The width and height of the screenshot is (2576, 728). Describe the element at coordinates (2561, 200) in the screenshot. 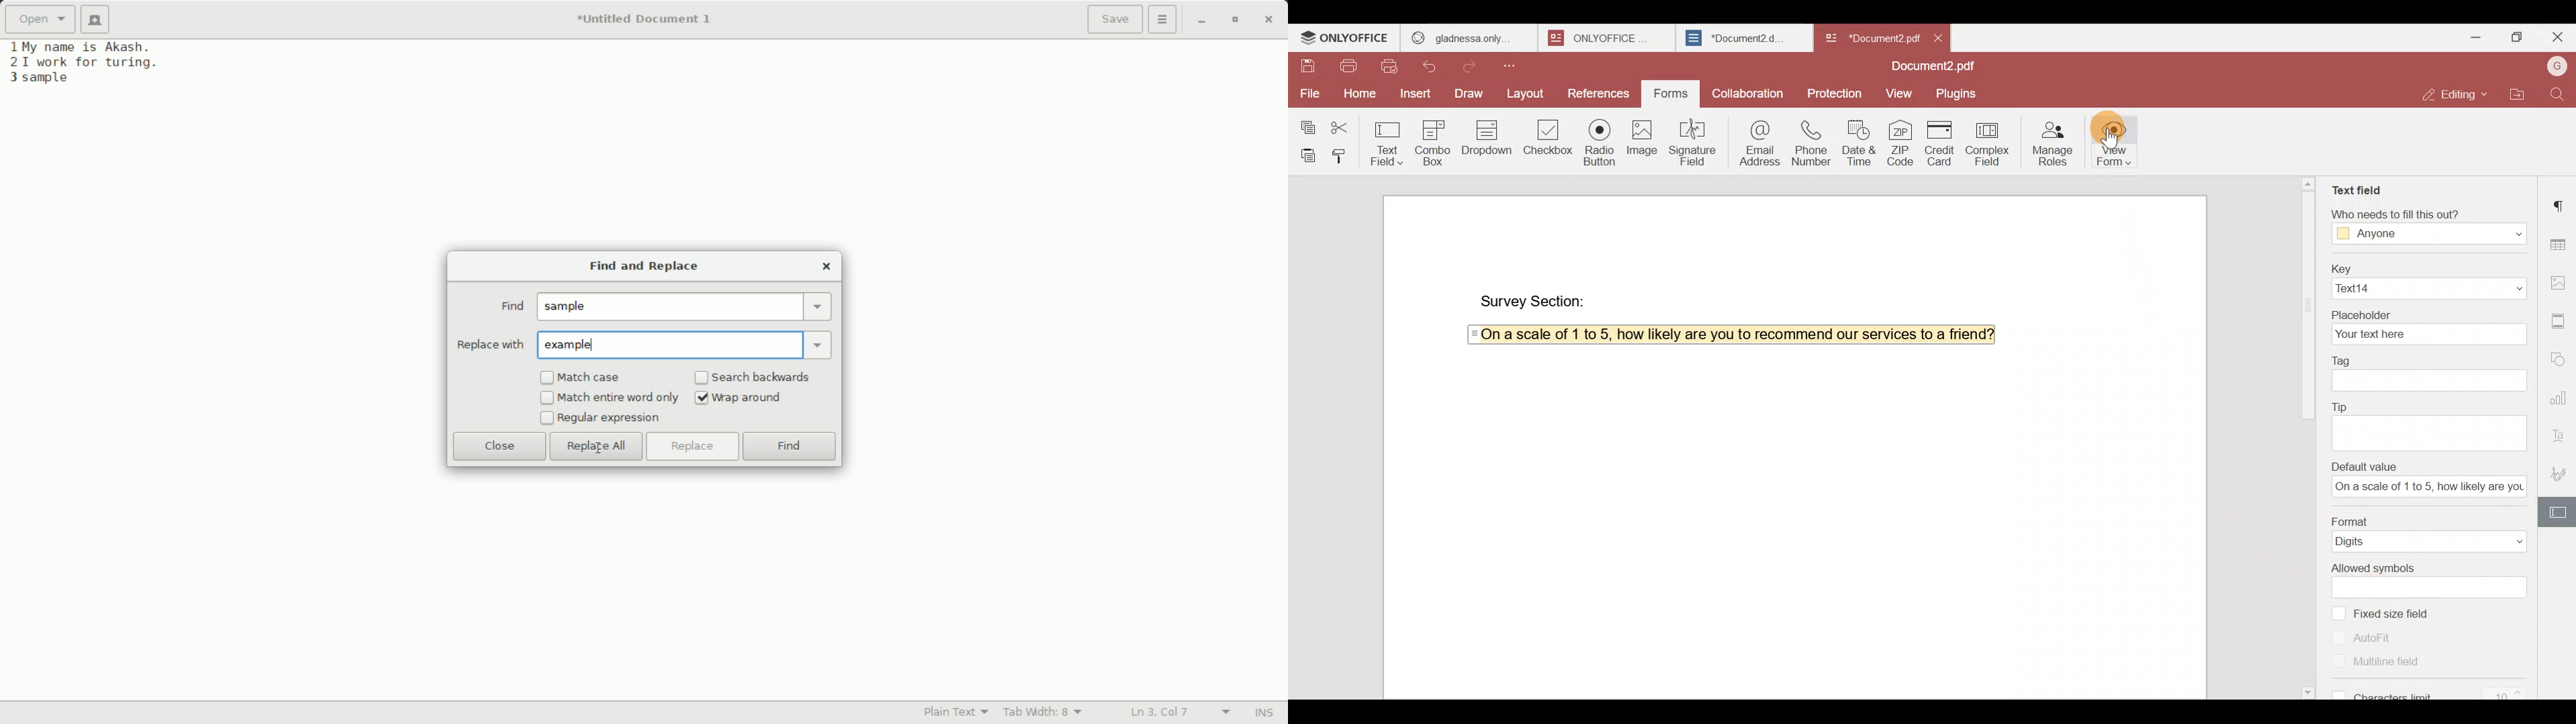

I see `Paragraph settings` at that location.